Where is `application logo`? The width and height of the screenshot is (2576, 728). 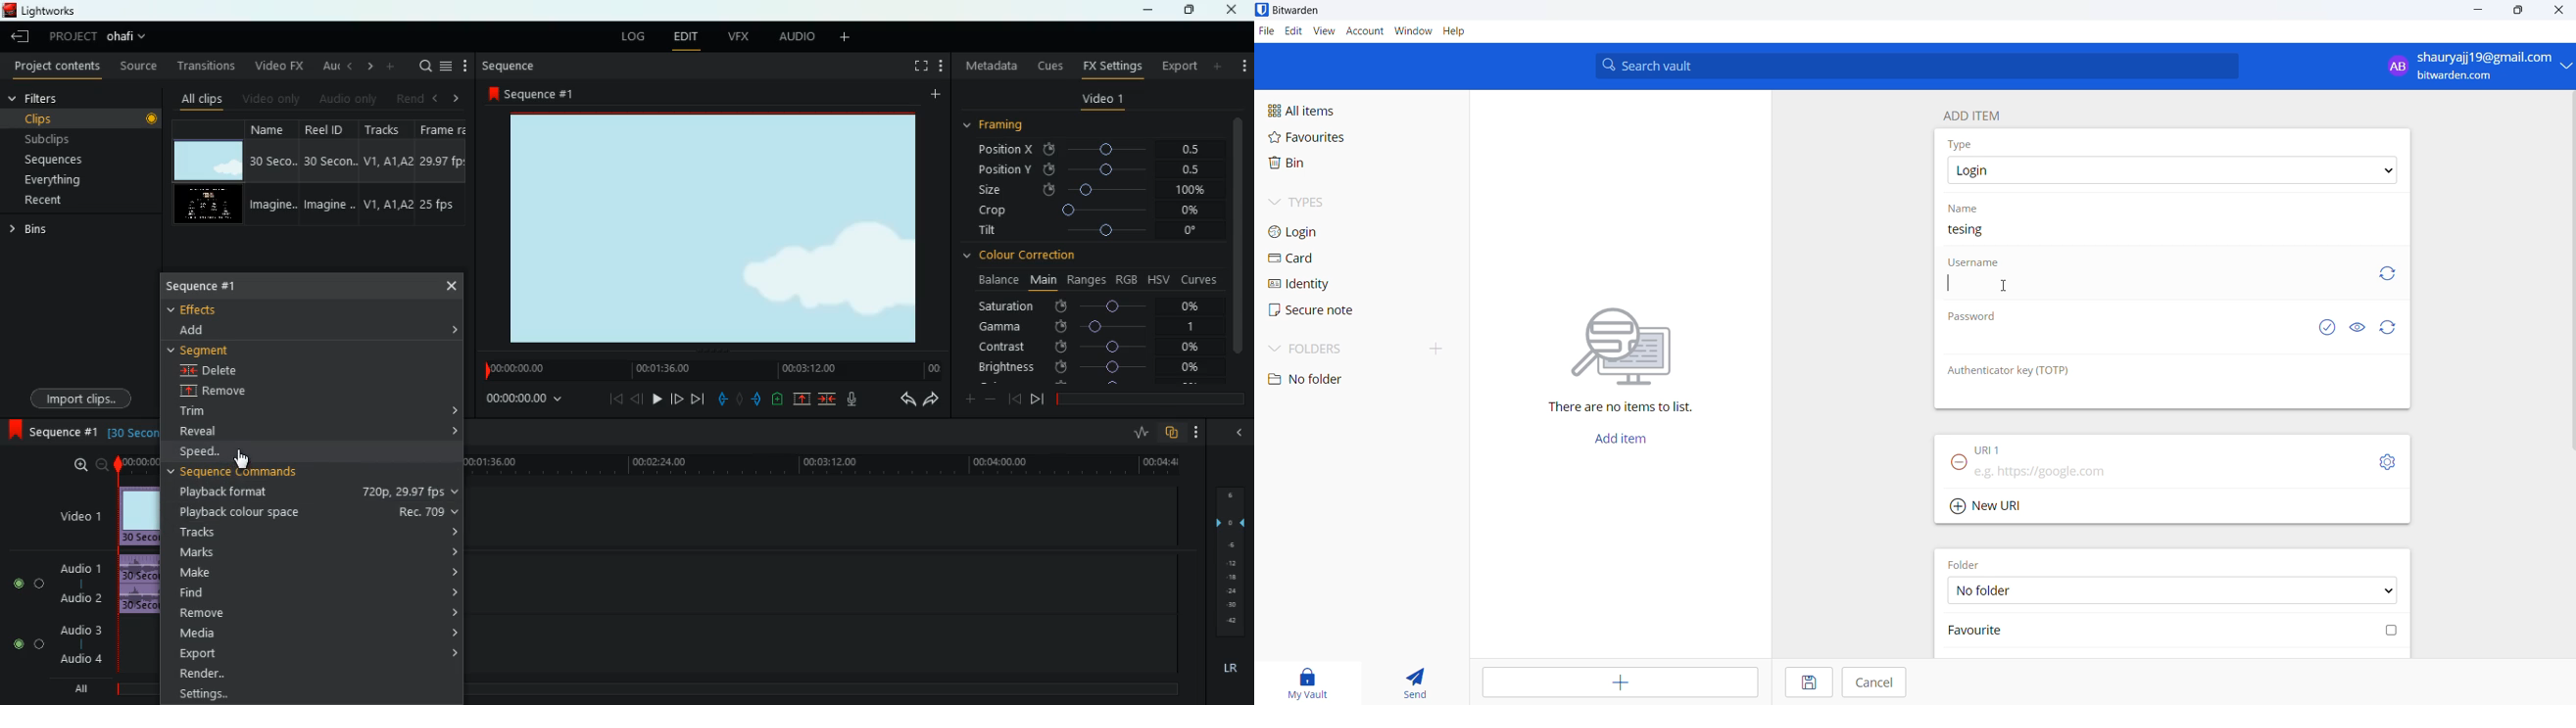
application logo is located at coordinates (1263, 10).